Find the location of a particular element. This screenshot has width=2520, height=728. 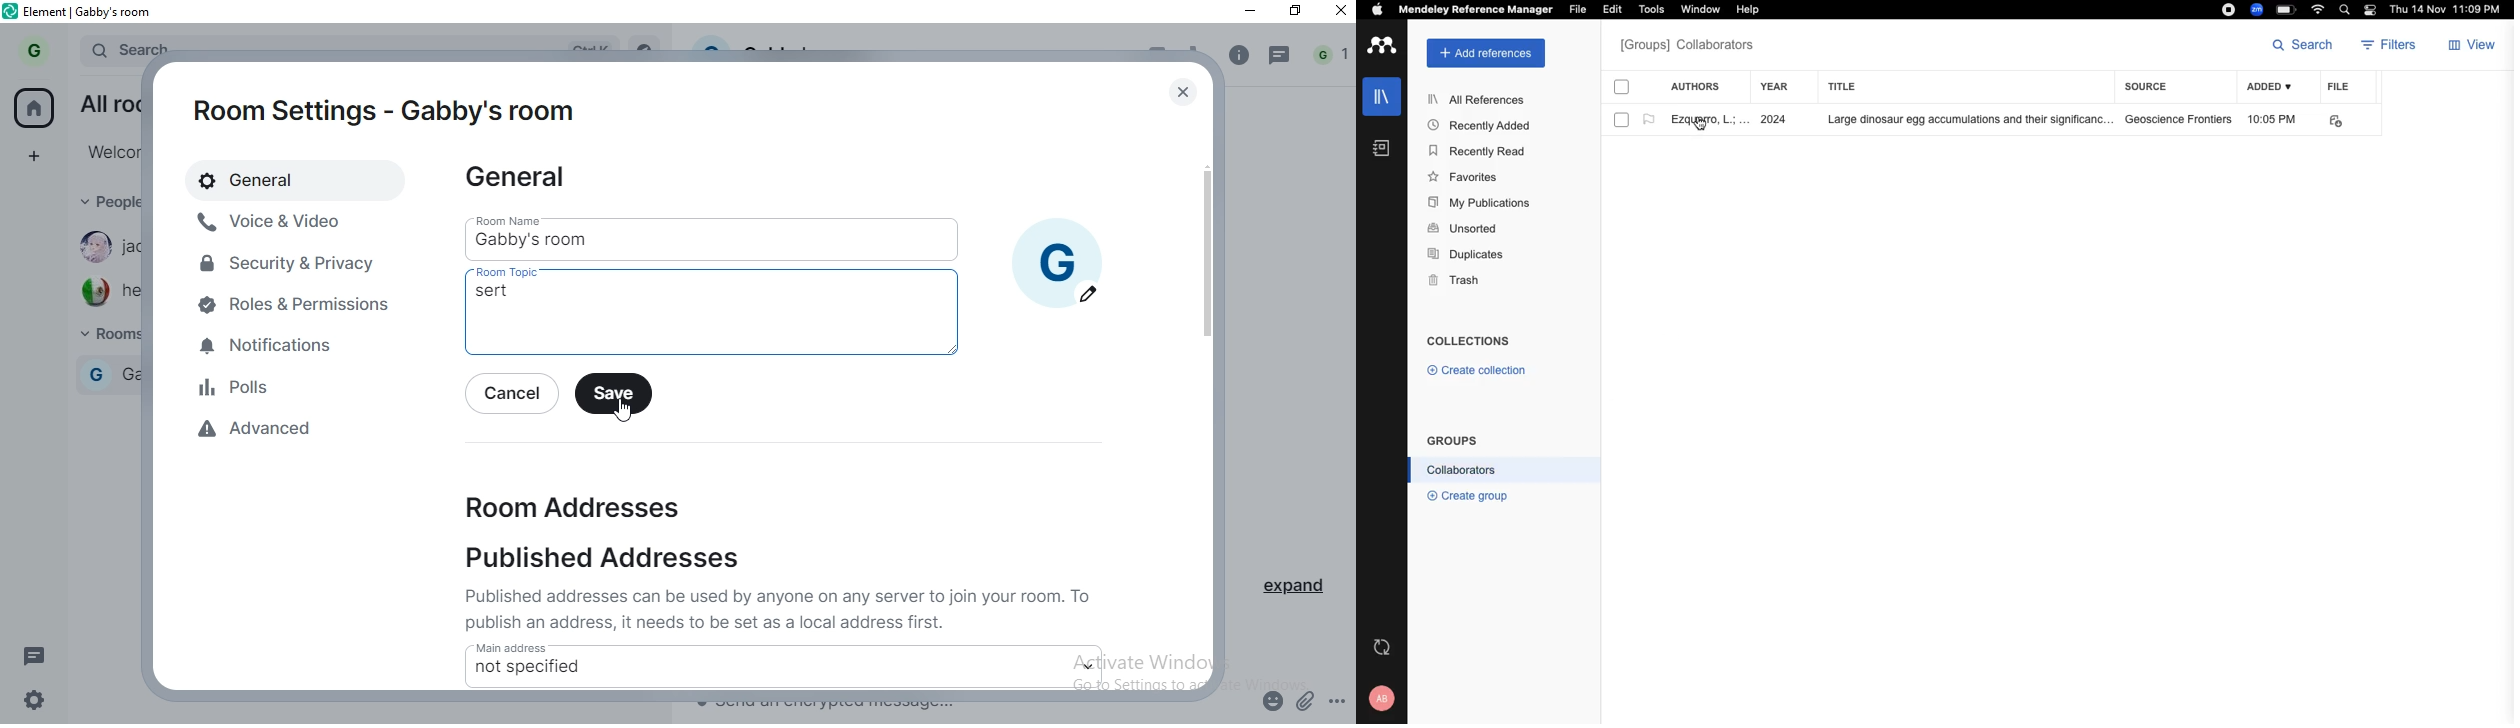

source is located at coordinates (2181, 119).